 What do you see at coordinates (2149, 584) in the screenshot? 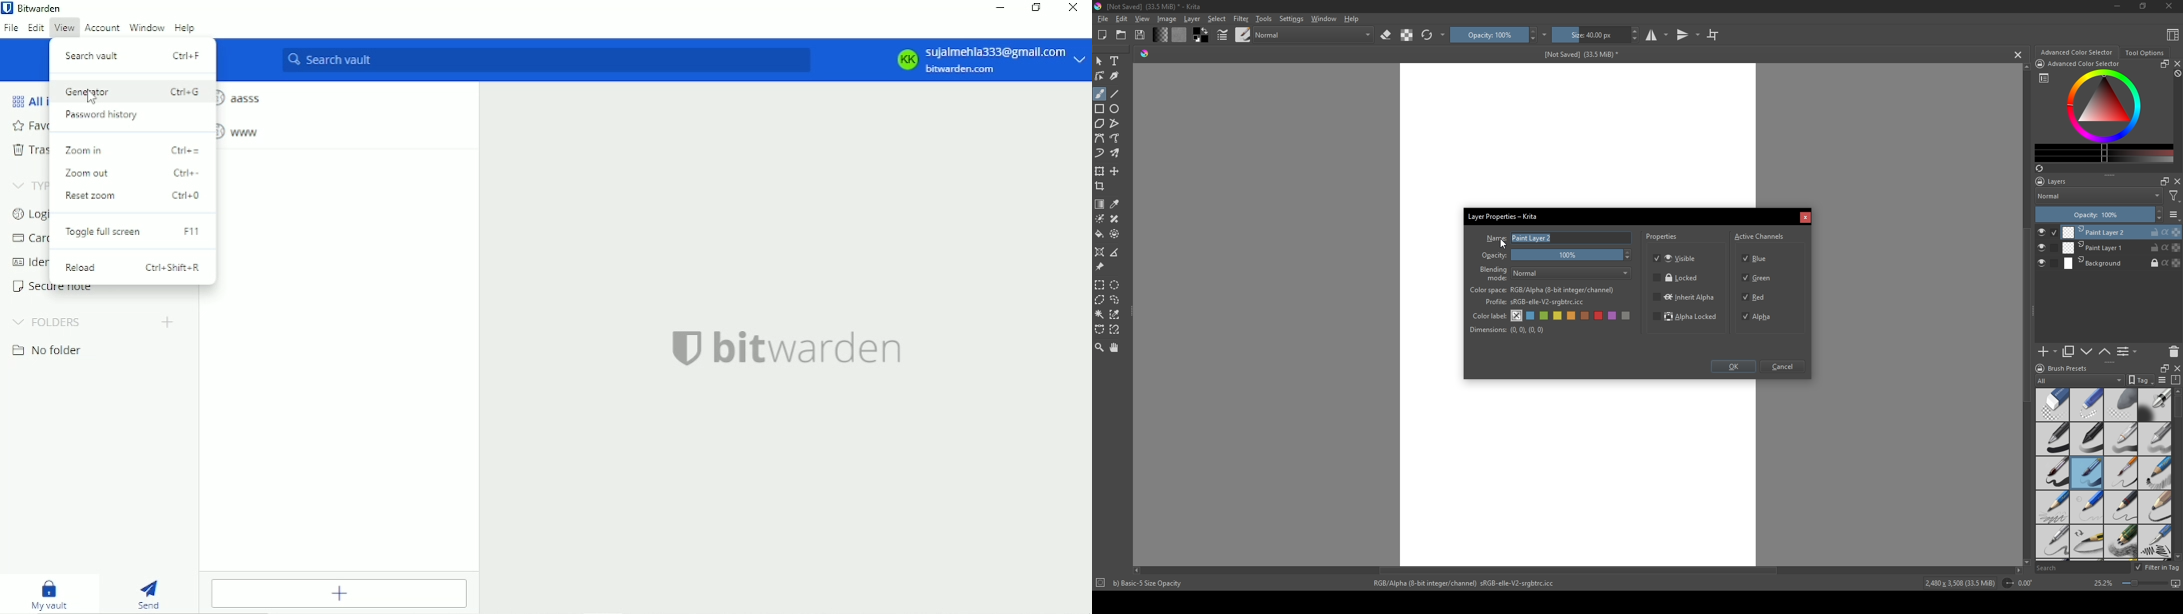
I see `screen size` at bounding box center [2149, 584].